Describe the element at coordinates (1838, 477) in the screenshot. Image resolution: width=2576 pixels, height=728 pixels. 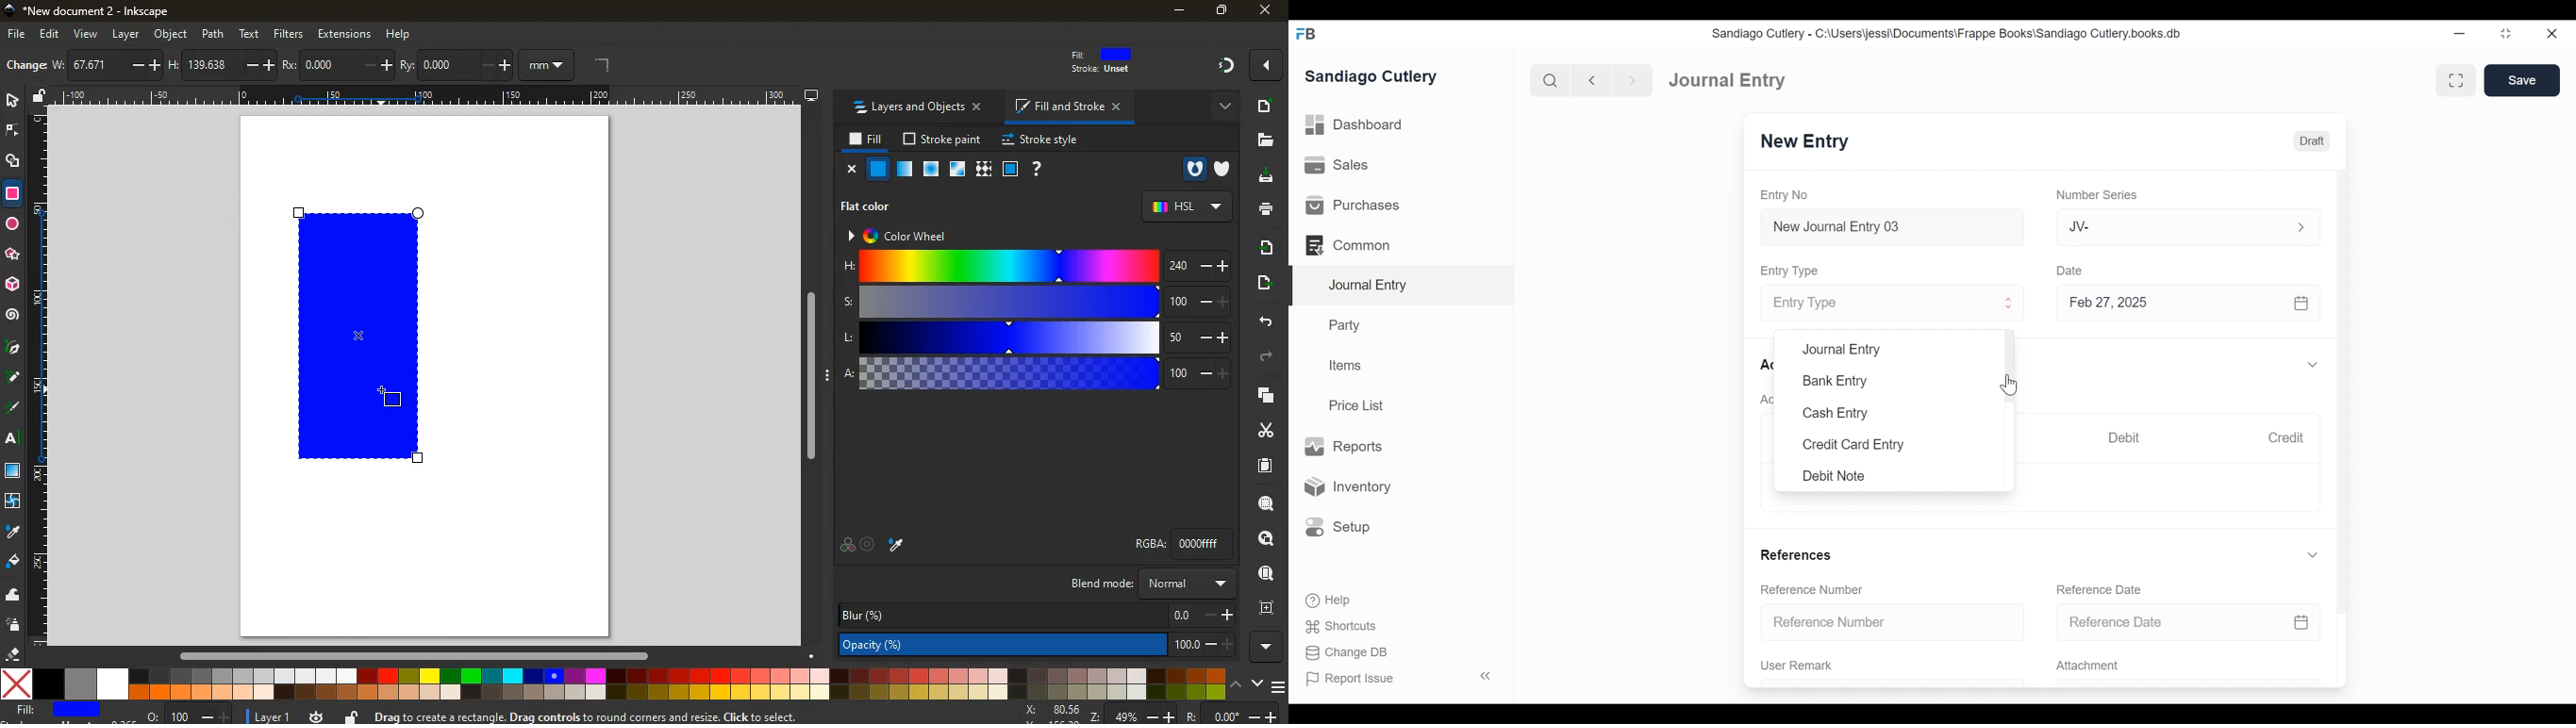
I see `Debit Note` at that location.